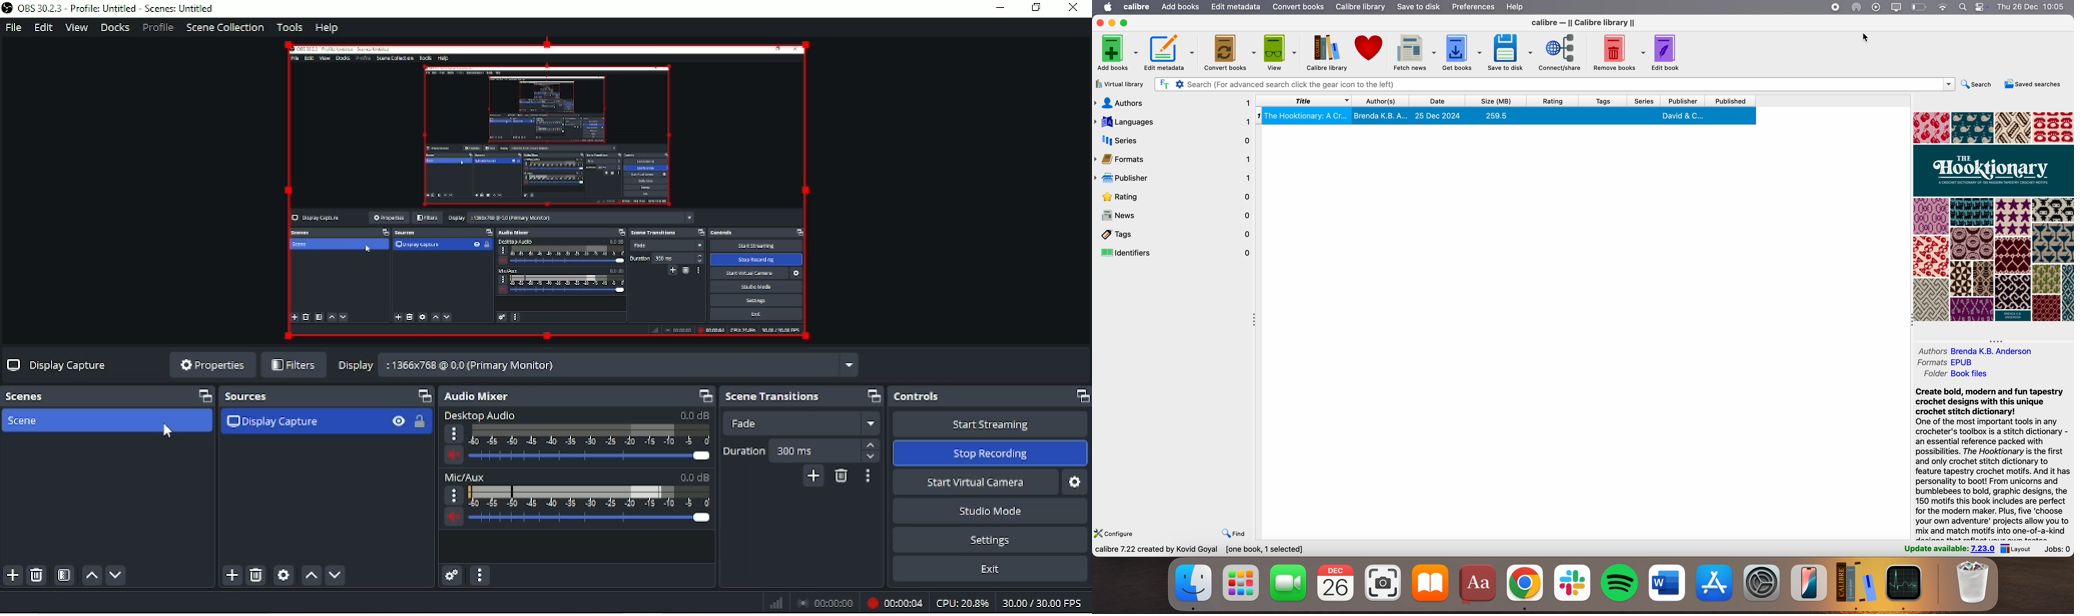 Image resolution: width=2100 pixels, height=616 pixels. I want to click on Calibre library, so click(1326, 53).